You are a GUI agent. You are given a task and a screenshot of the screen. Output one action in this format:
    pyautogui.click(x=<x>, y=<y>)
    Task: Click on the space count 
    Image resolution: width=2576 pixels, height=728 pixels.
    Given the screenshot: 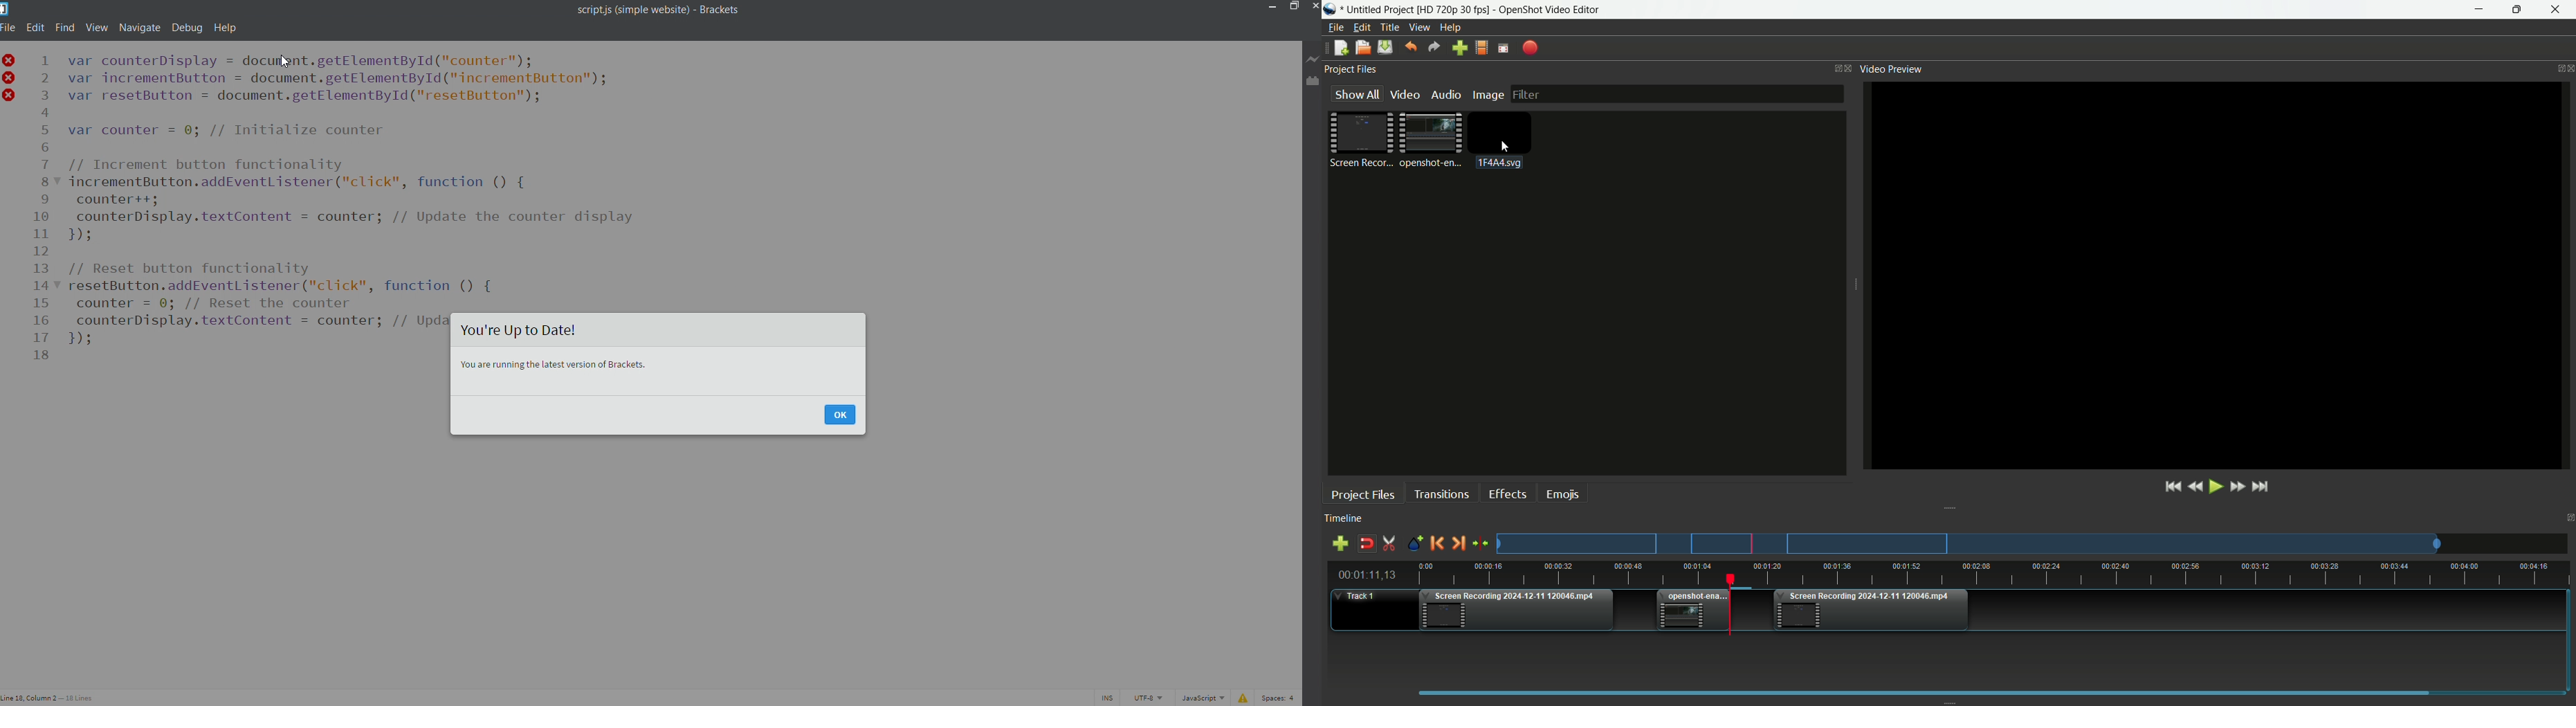 What is the action you would take?
    pyautogui.click(x=1279, y=698)
    